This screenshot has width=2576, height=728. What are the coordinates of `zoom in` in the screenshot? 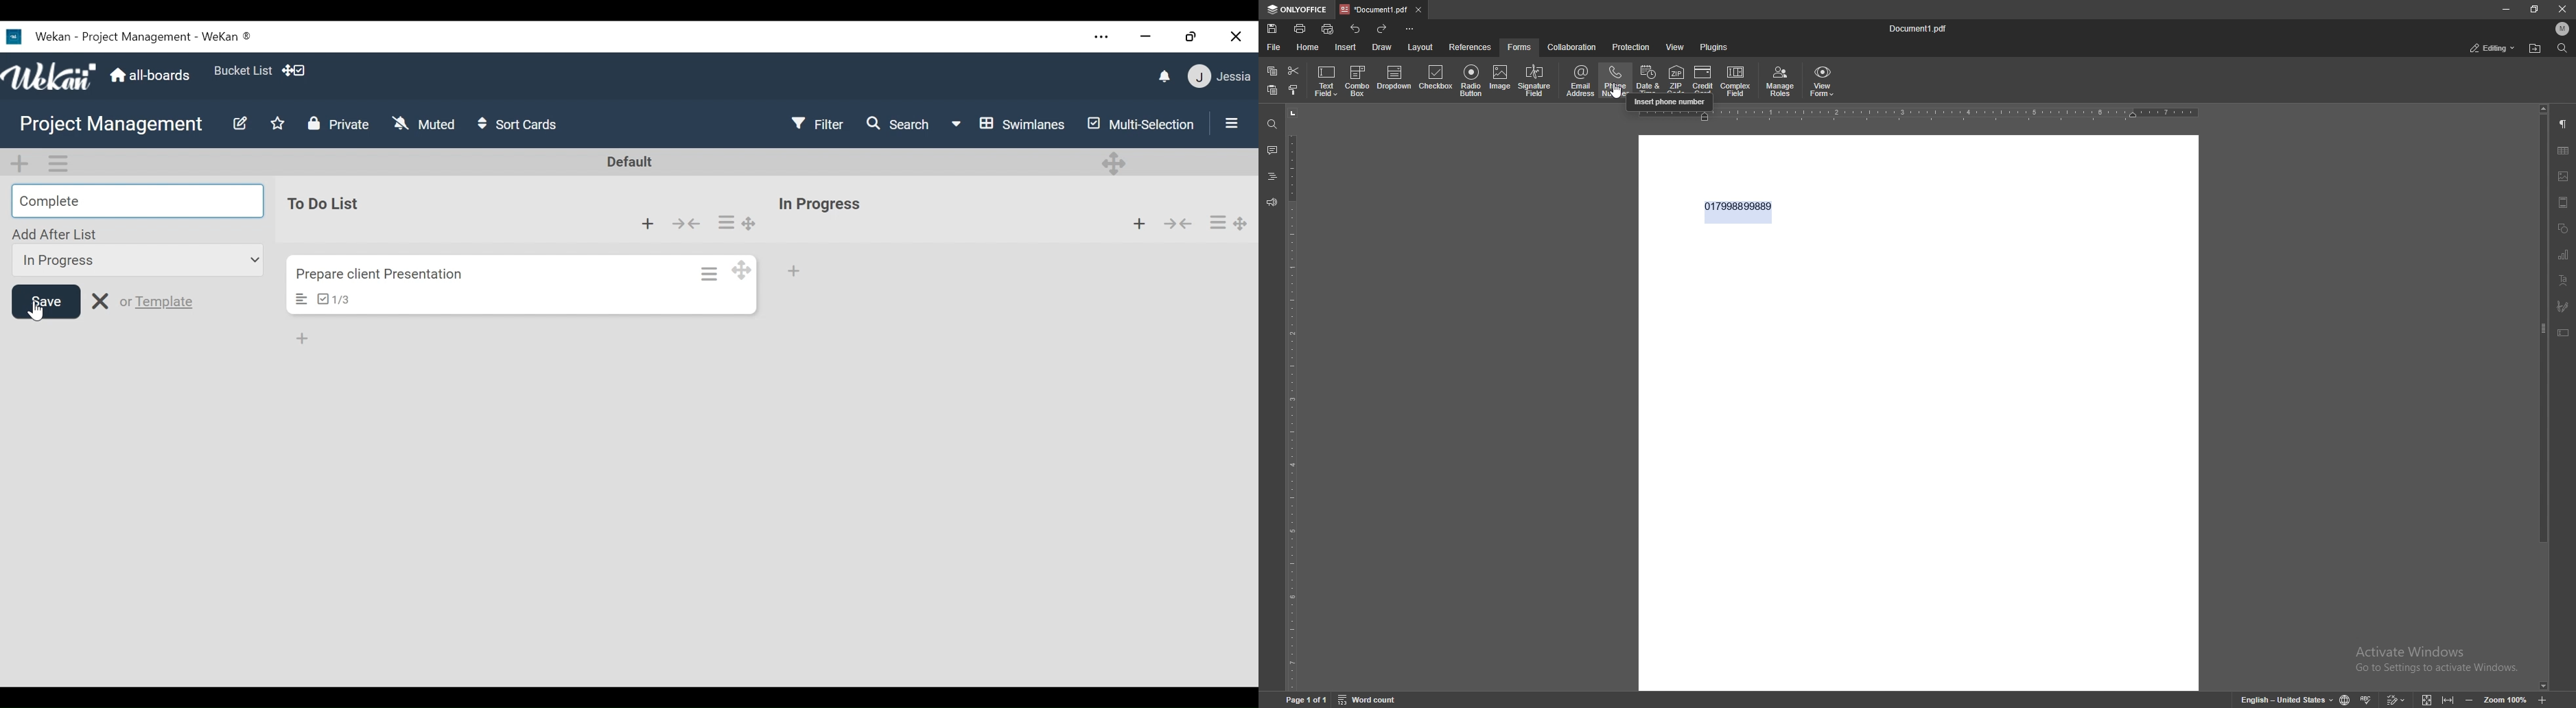 It's located at (2542, 701).